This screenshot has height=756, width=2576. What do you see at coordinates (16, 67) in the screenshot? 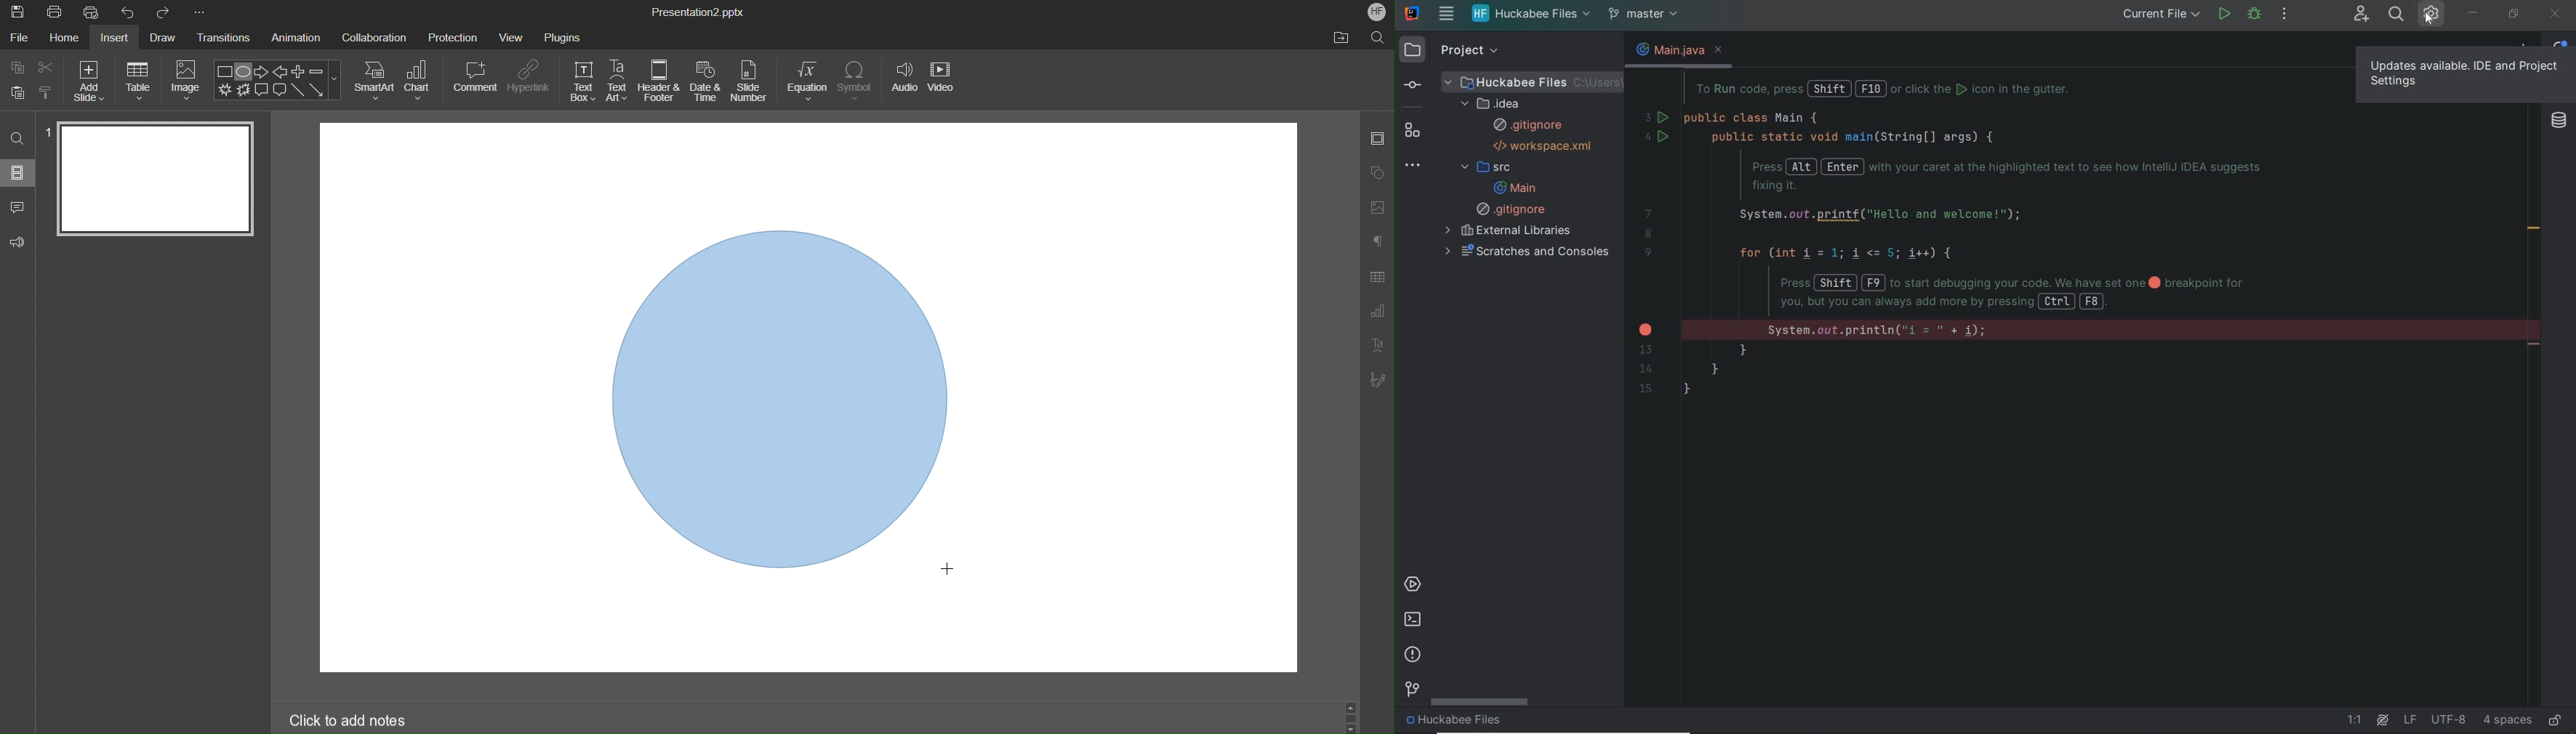
I see `Copy` at bounding box center [16, 67].